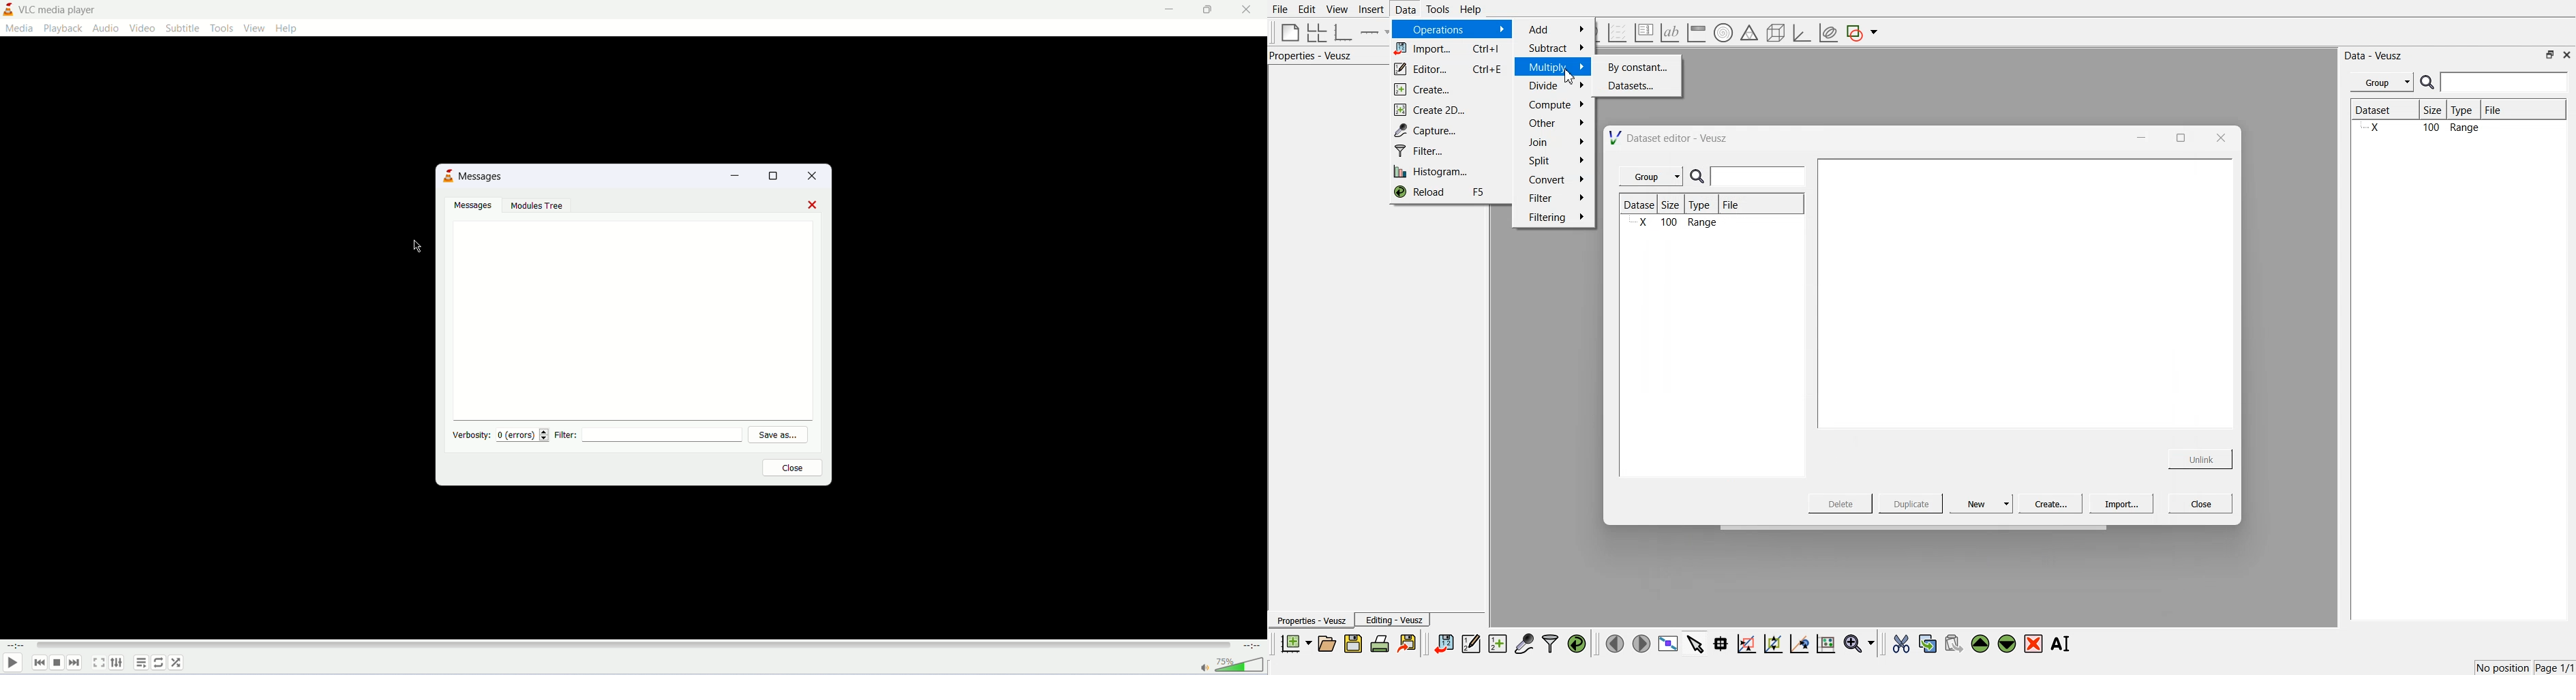  What do you see at coordinates (1952, 643) in the screenshot?
I see `paste the selected widgets` at bounding box center [1952, 643].